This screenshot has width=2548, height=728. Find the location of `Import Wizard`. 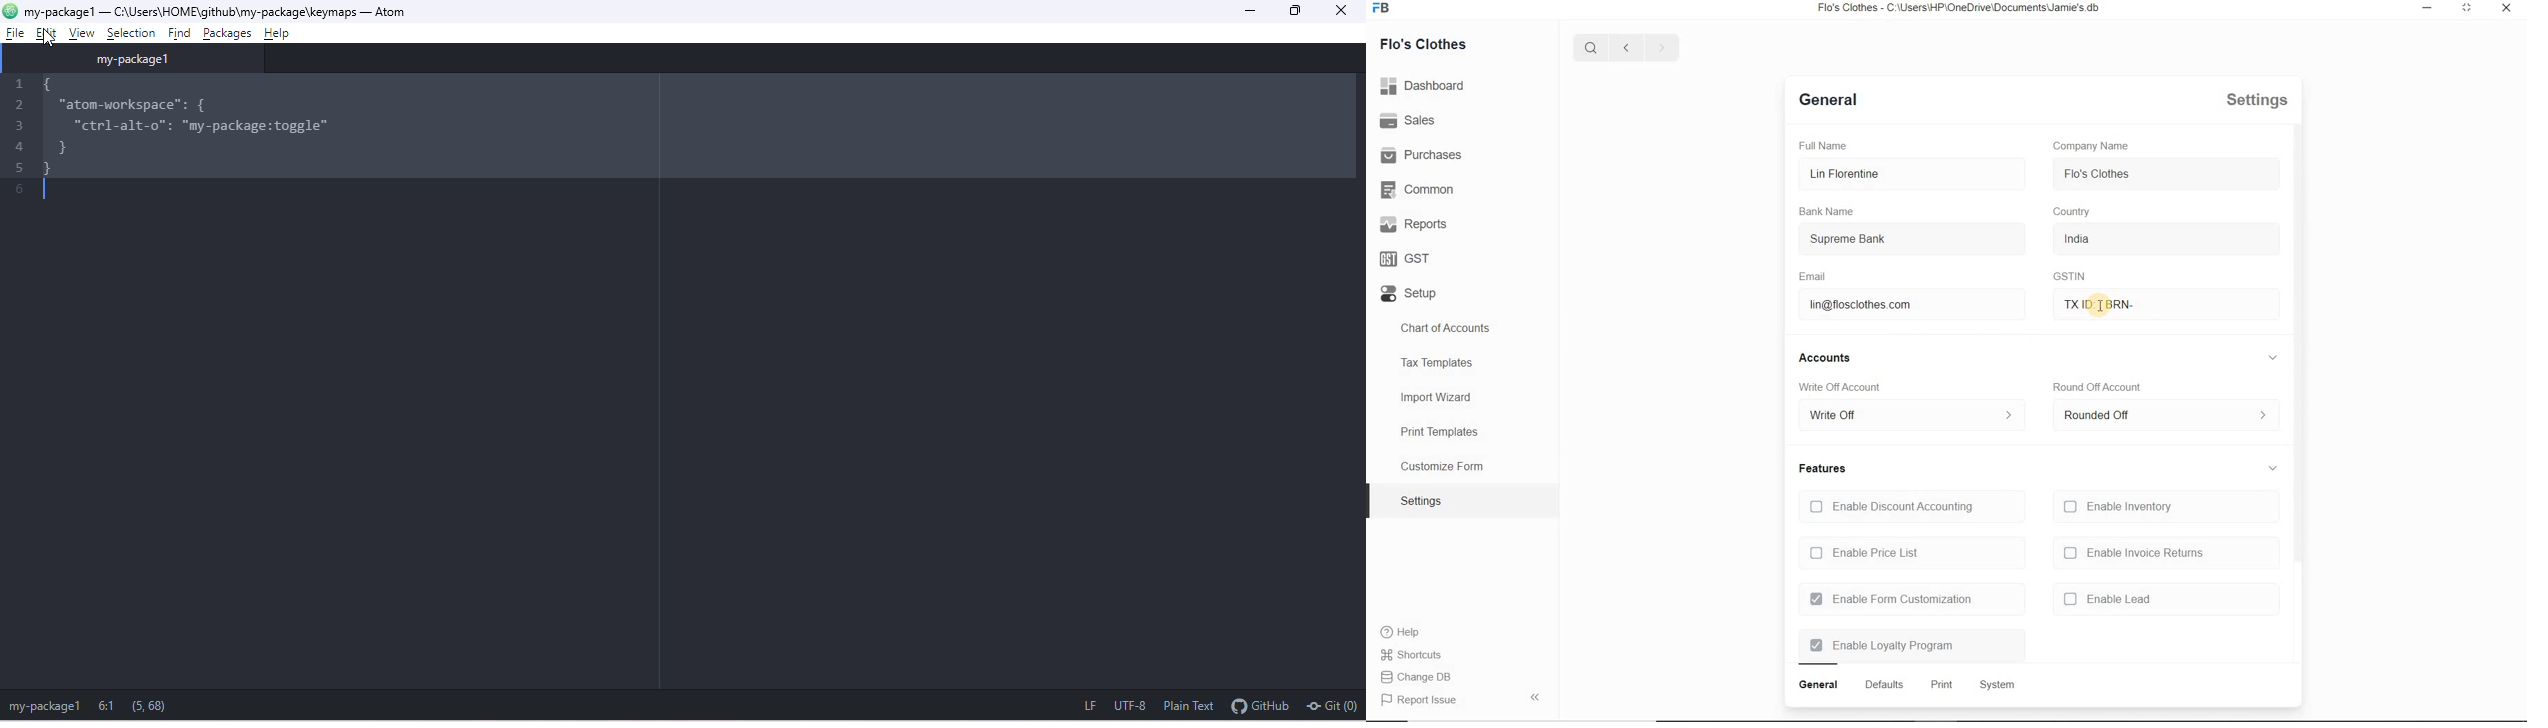

Import Wizard is located at coordinates (1437, 398).